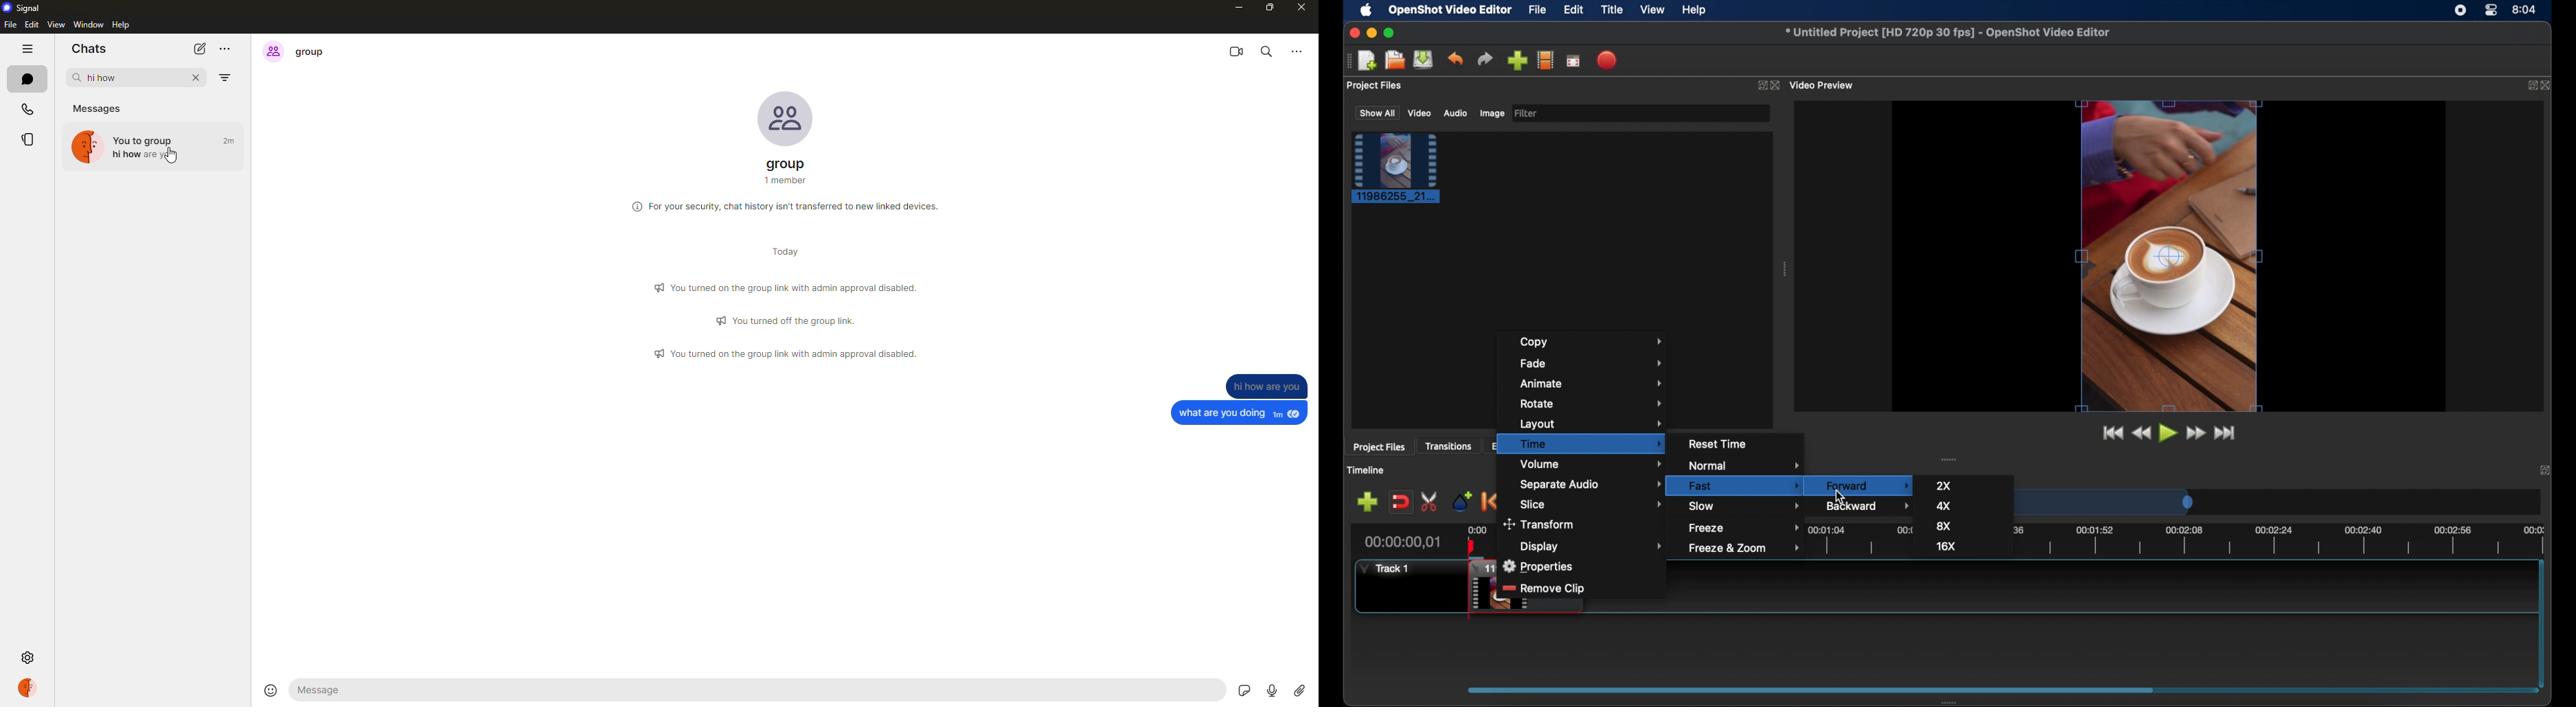 Image resolution: width=2576 pixels, height=728 pixels. I want to click on stickers, so click(1244, 687).